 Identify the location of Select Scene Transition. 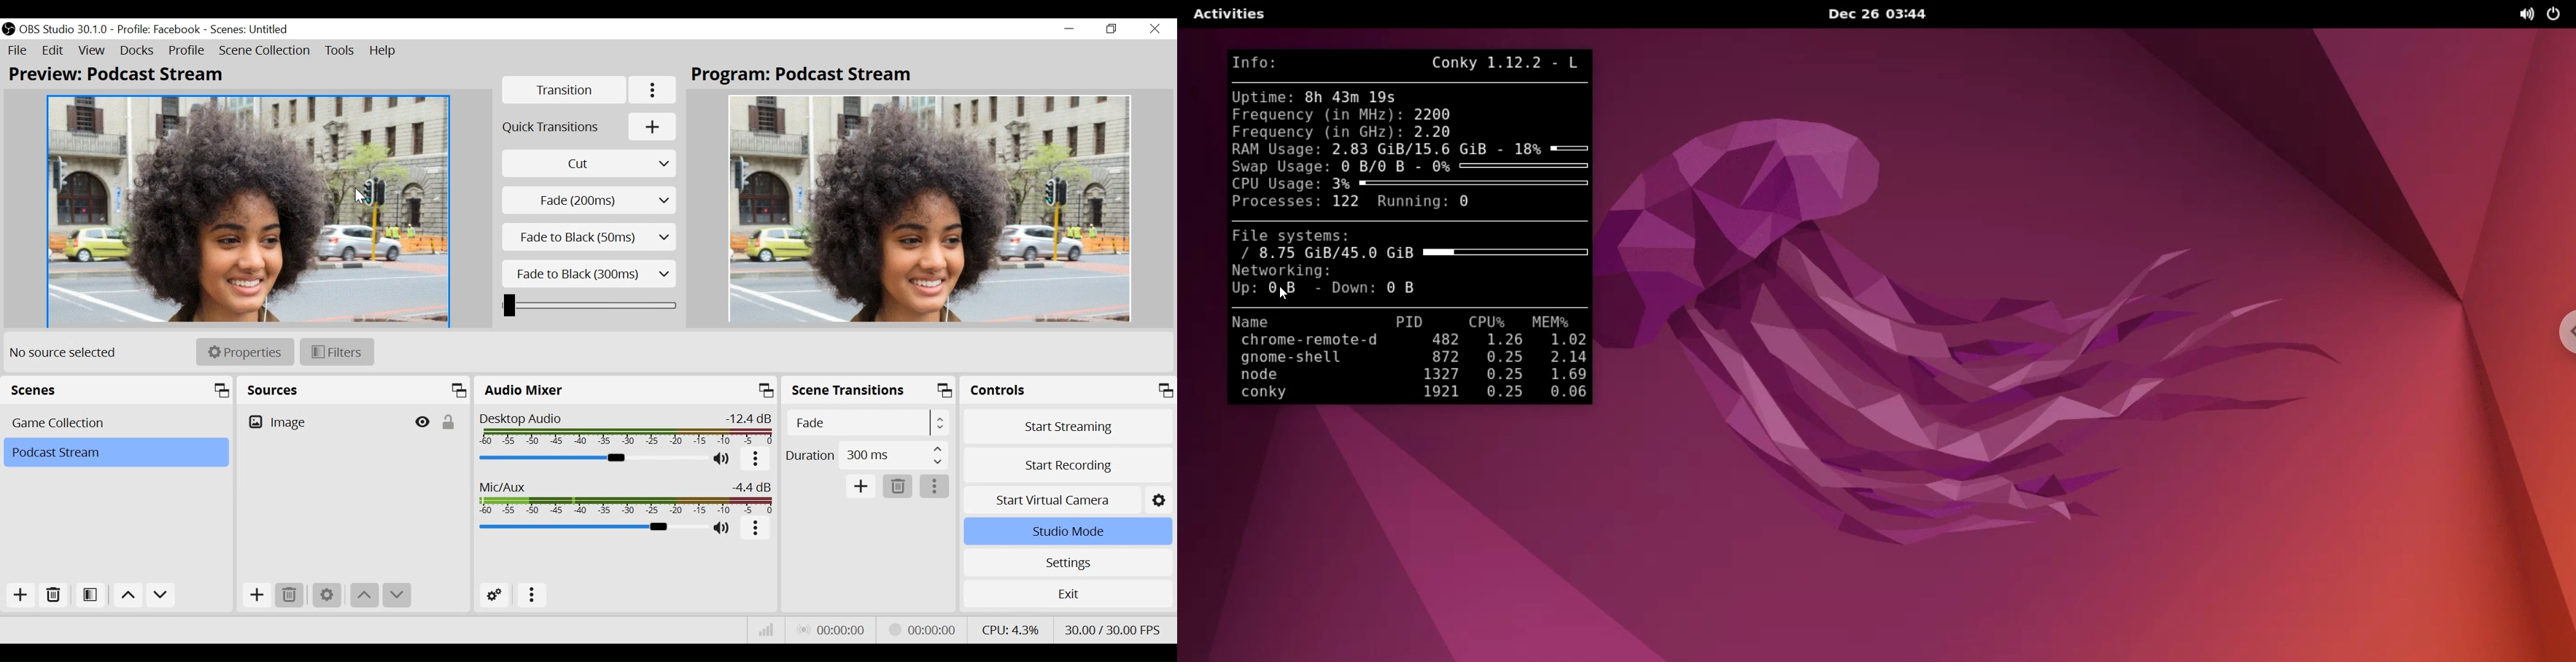
(590, 200).